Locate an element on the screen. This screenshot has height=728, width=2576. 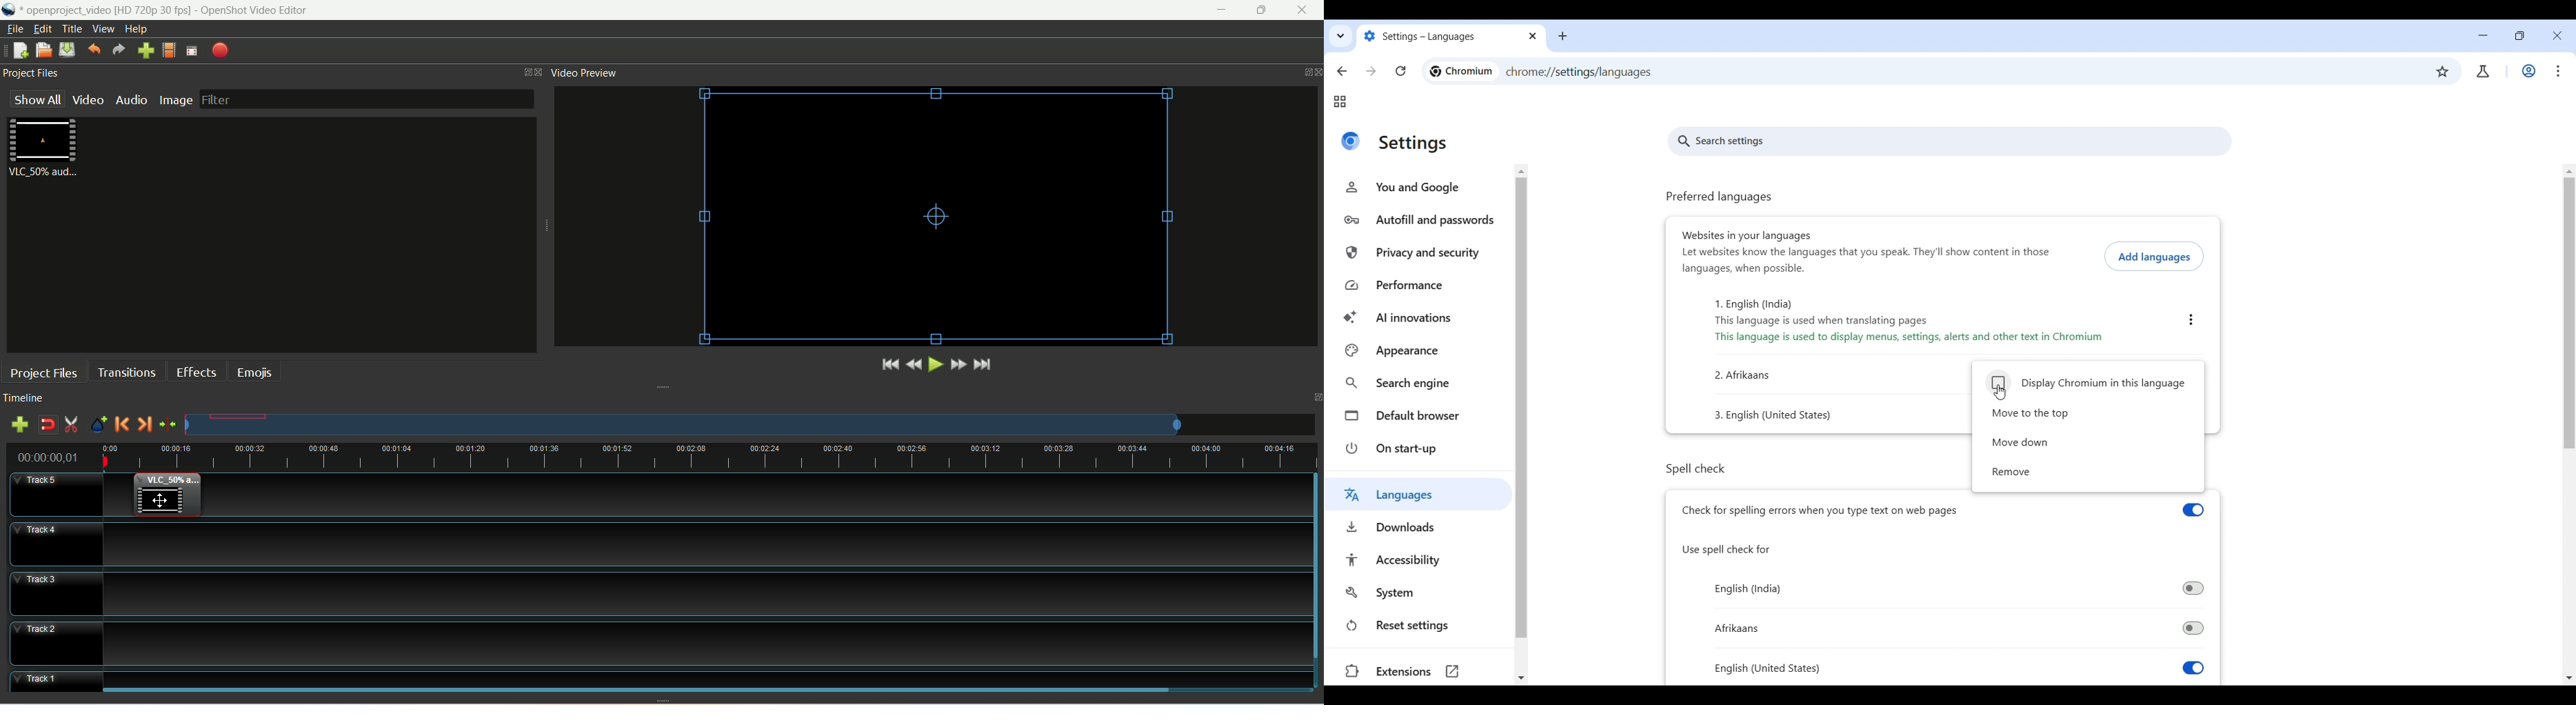
open project is located at coordinates (43, 50).